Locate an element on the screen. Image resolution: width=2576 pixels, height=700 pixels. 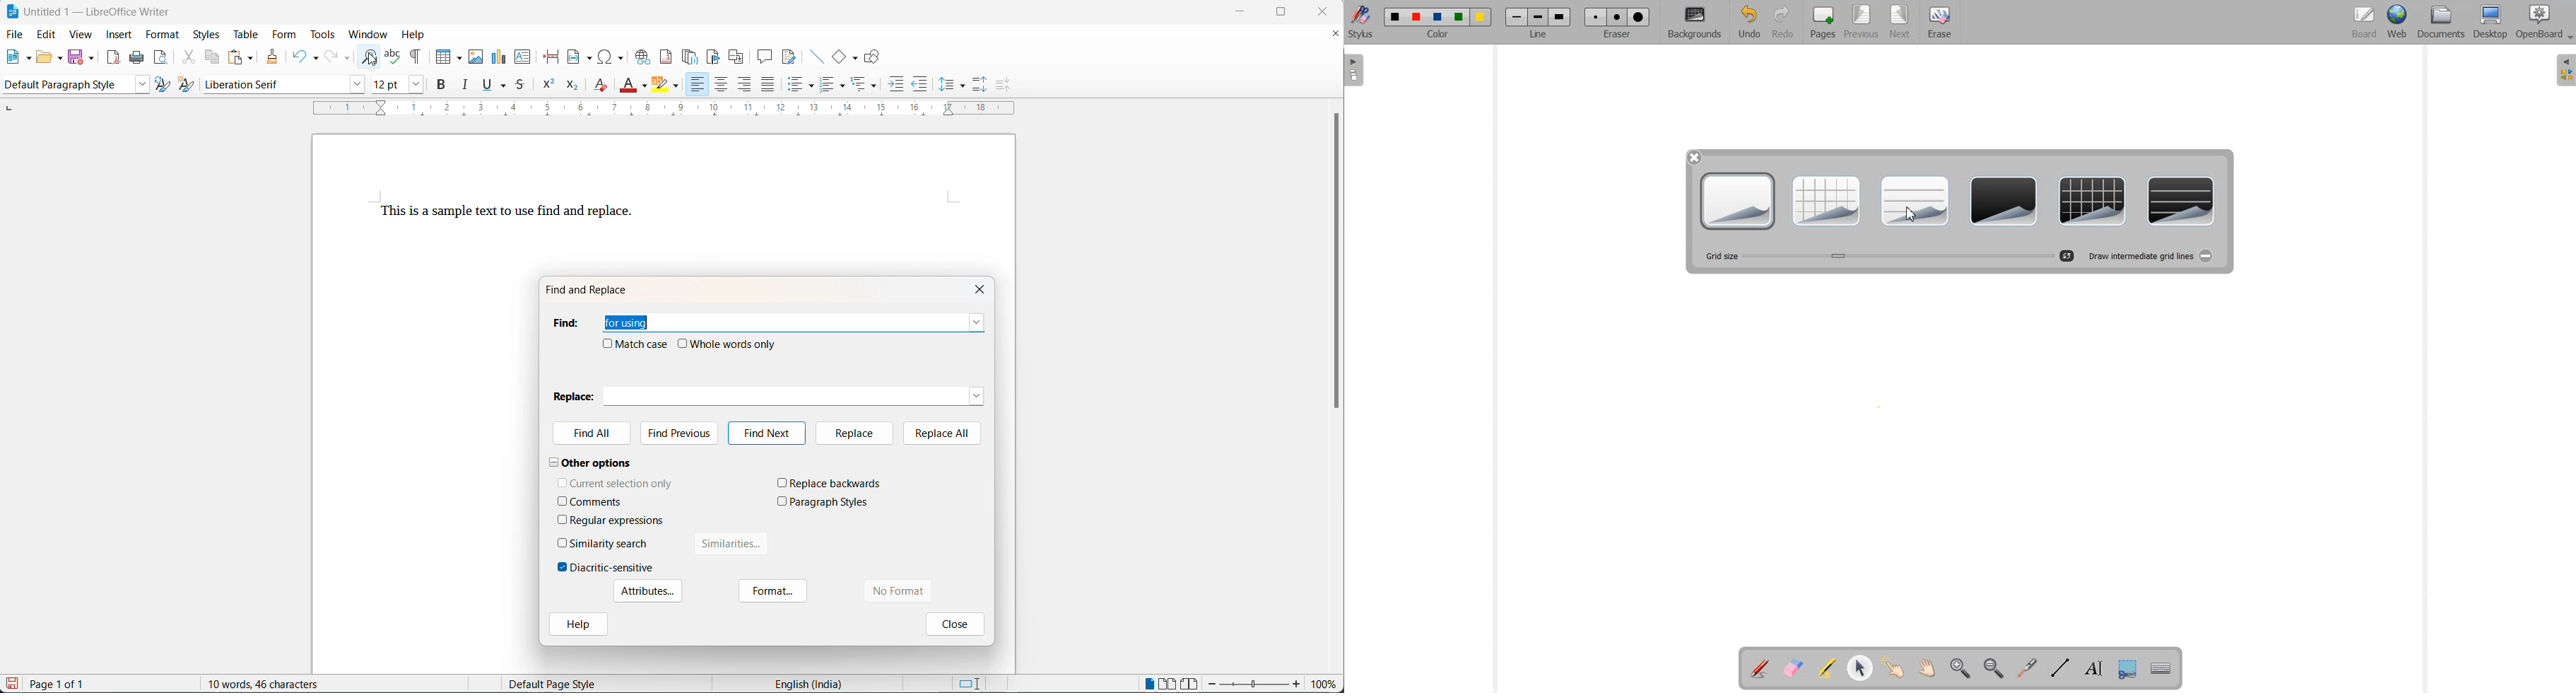
replace dropdown button is located at coordinates (977, 395).